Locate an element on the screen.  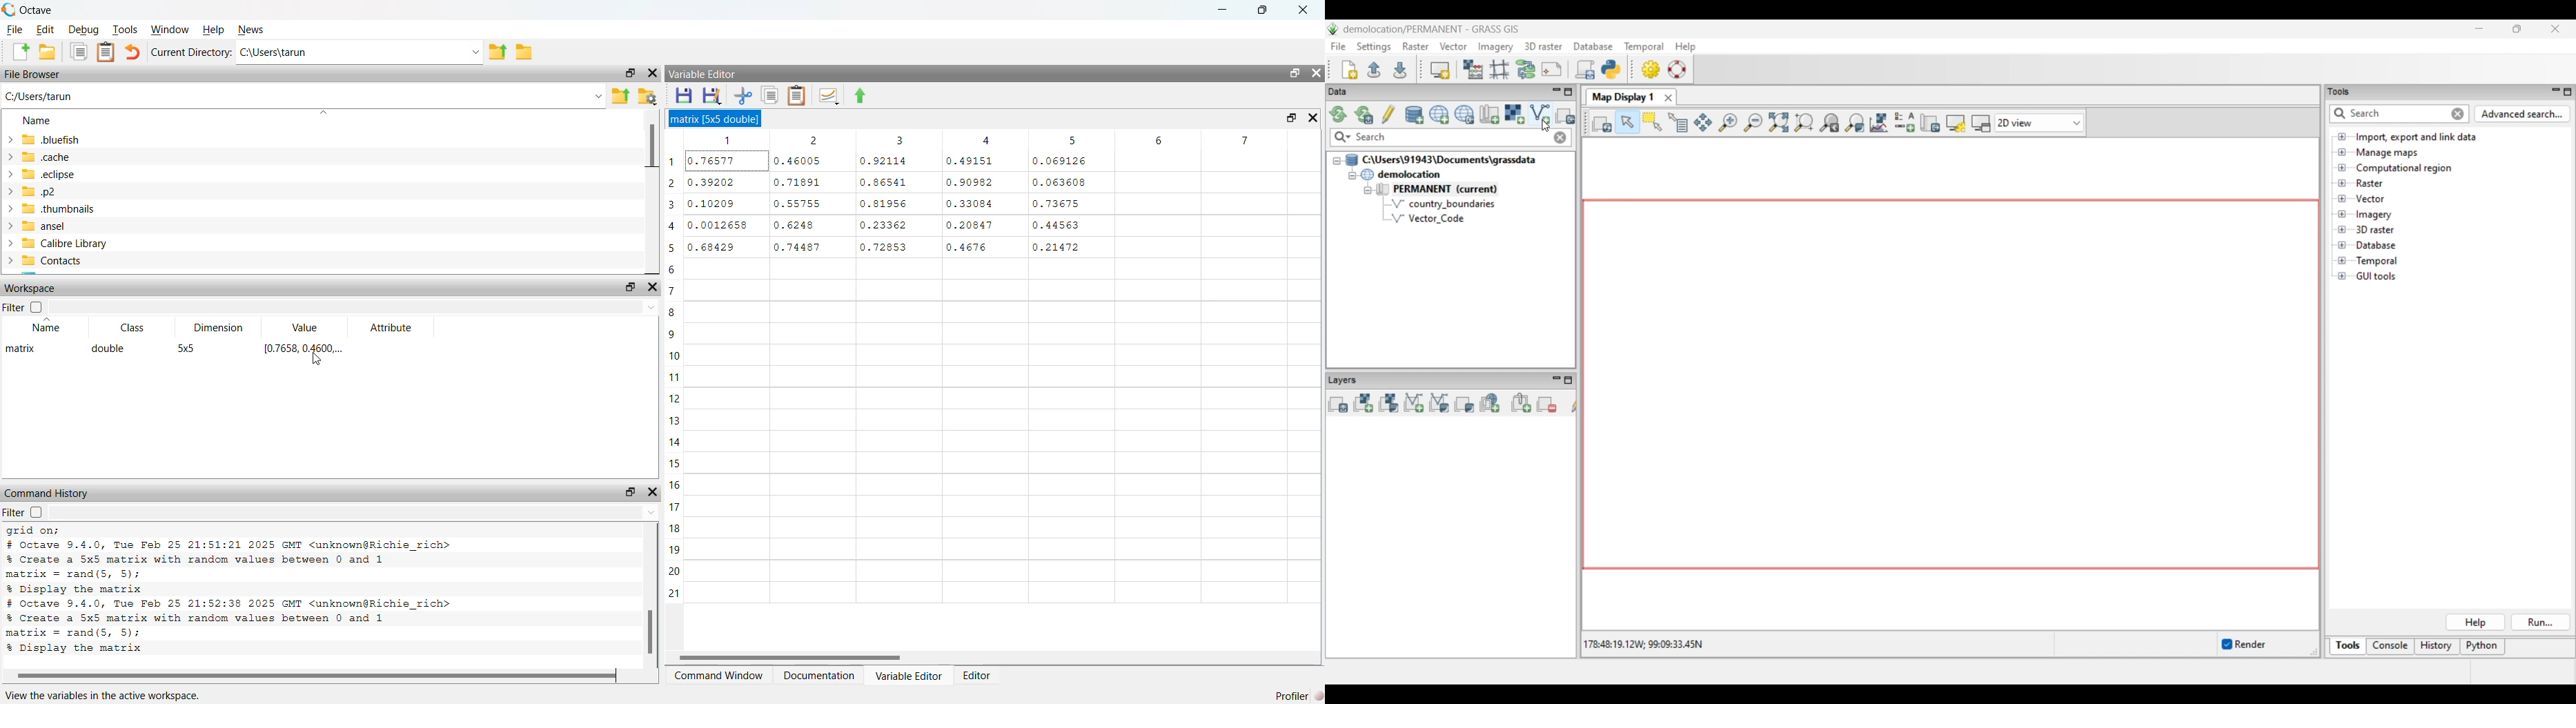
Attribute is located at coordinates (391, 327).